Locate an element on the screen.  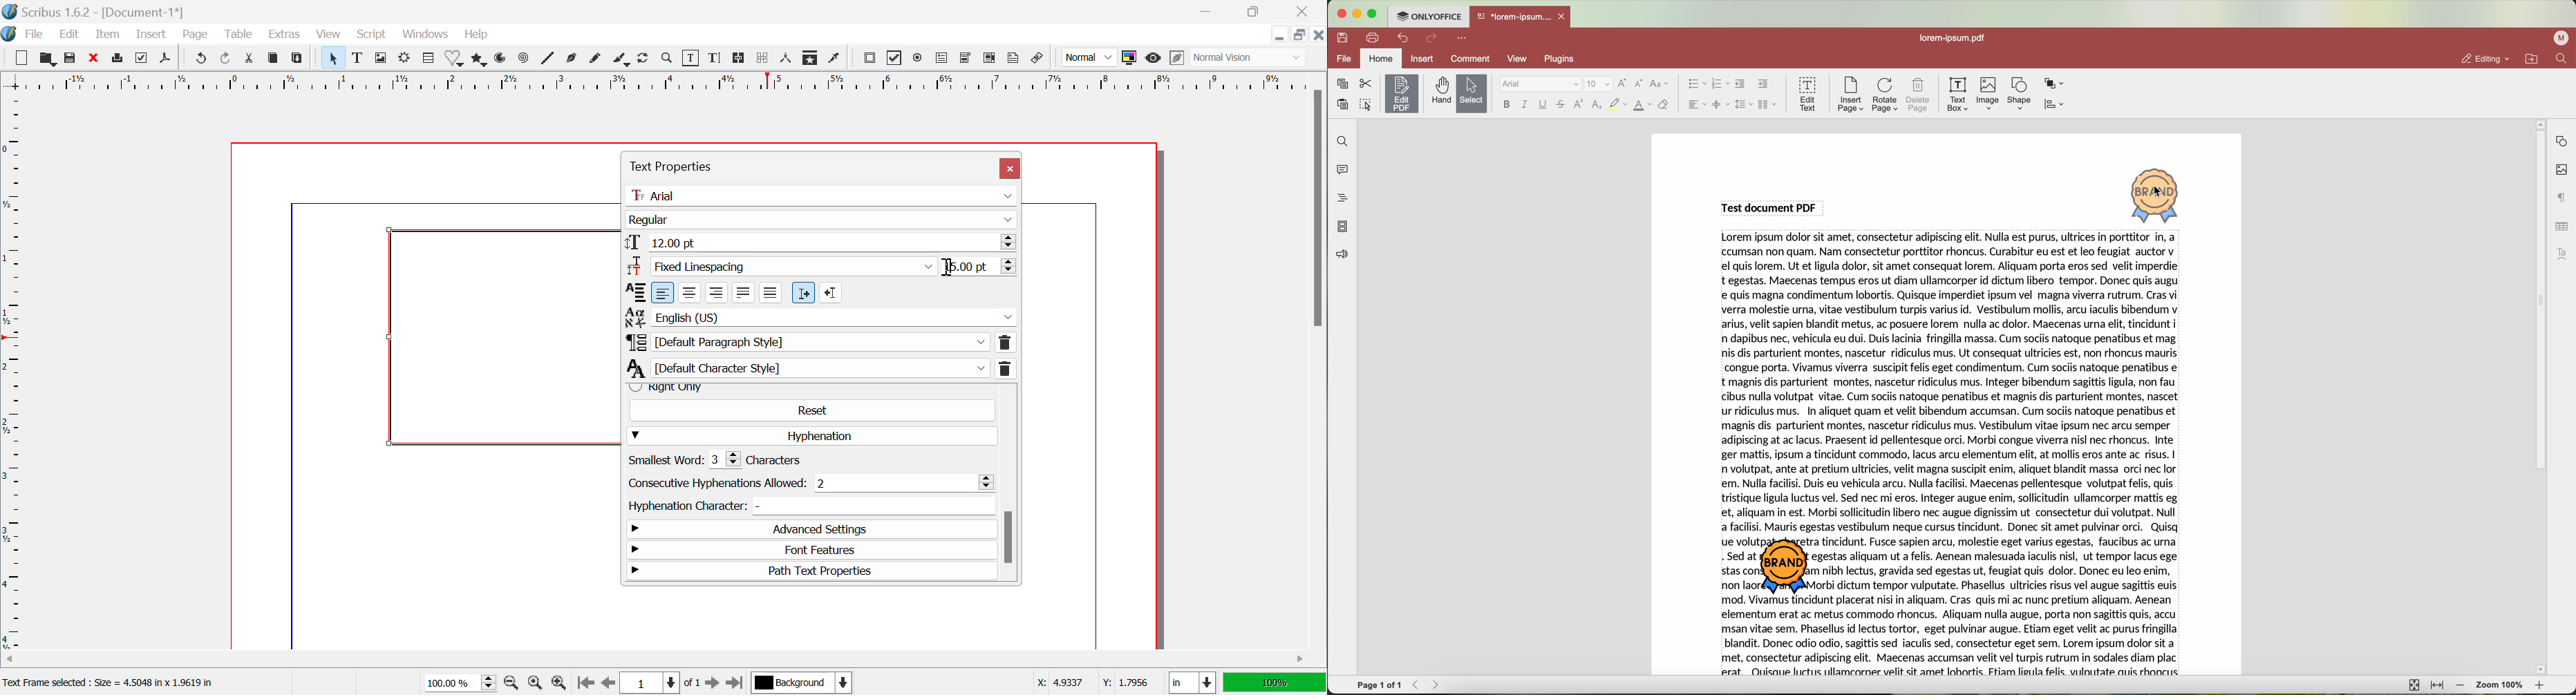
Link annotation is located at coordinates (1040, 59).